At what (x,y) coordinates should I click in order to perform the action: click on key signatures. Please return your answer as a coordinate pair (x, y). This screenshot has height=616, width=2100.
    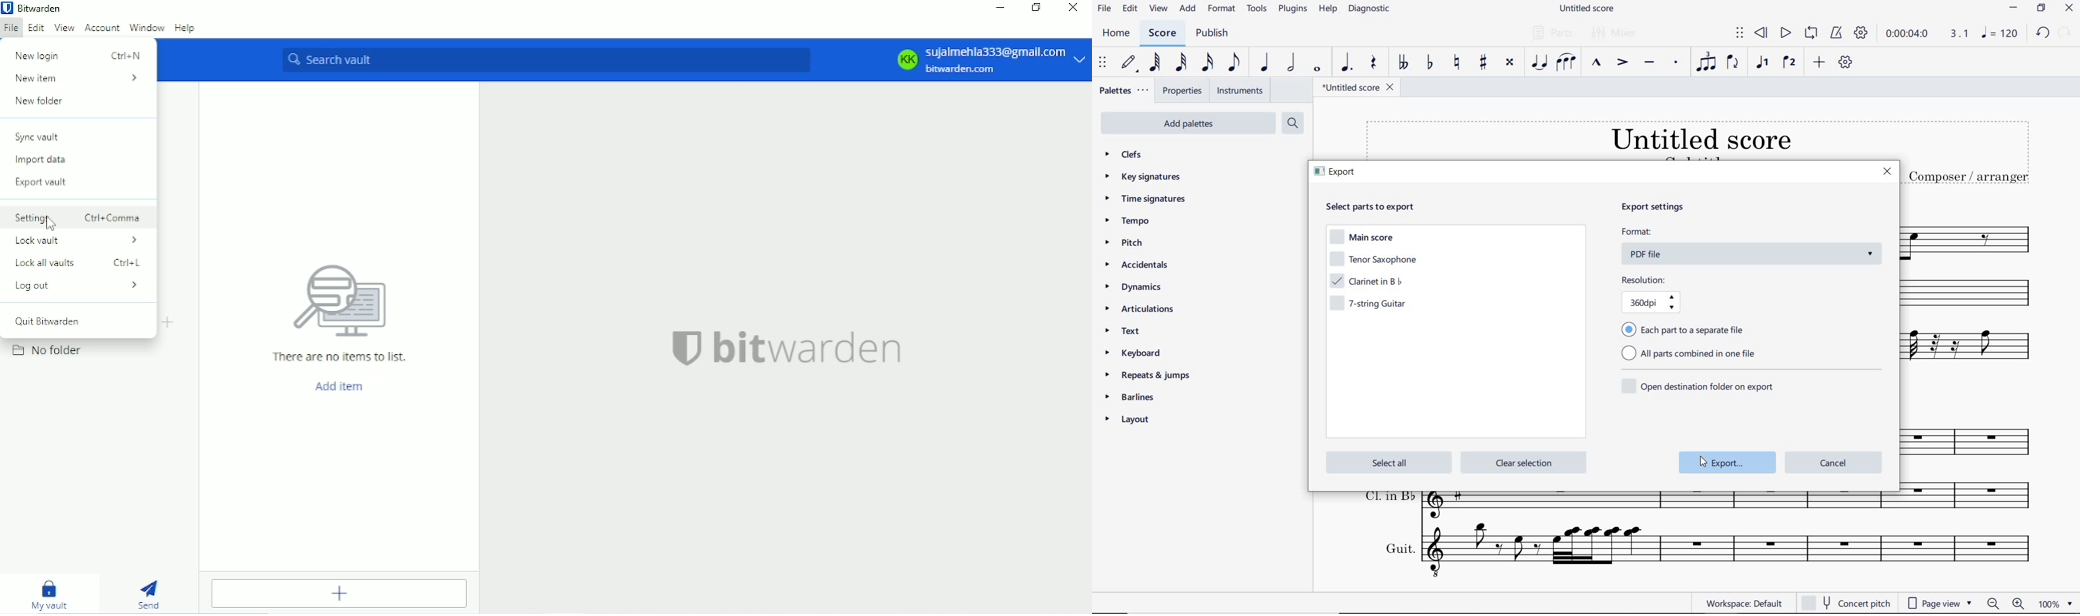
    Looking at the image, I should click on (1143, 177).